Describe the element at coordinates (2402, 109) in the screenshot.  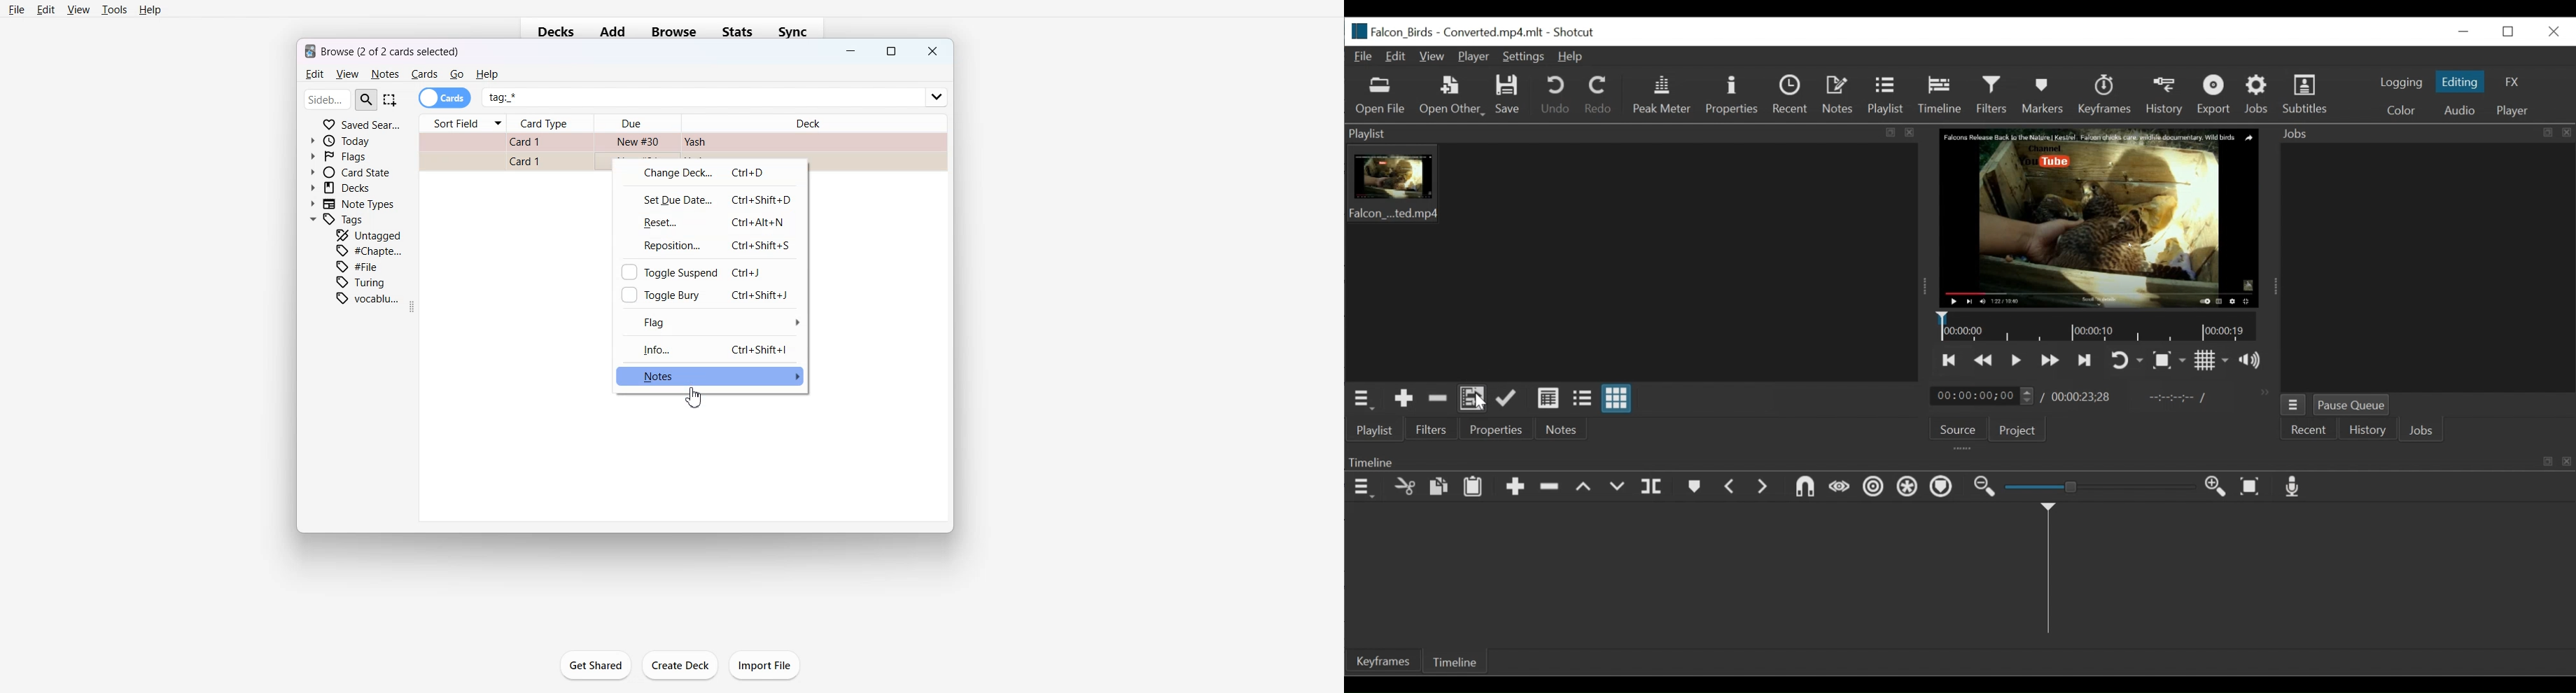
I see `Colr` at that location.